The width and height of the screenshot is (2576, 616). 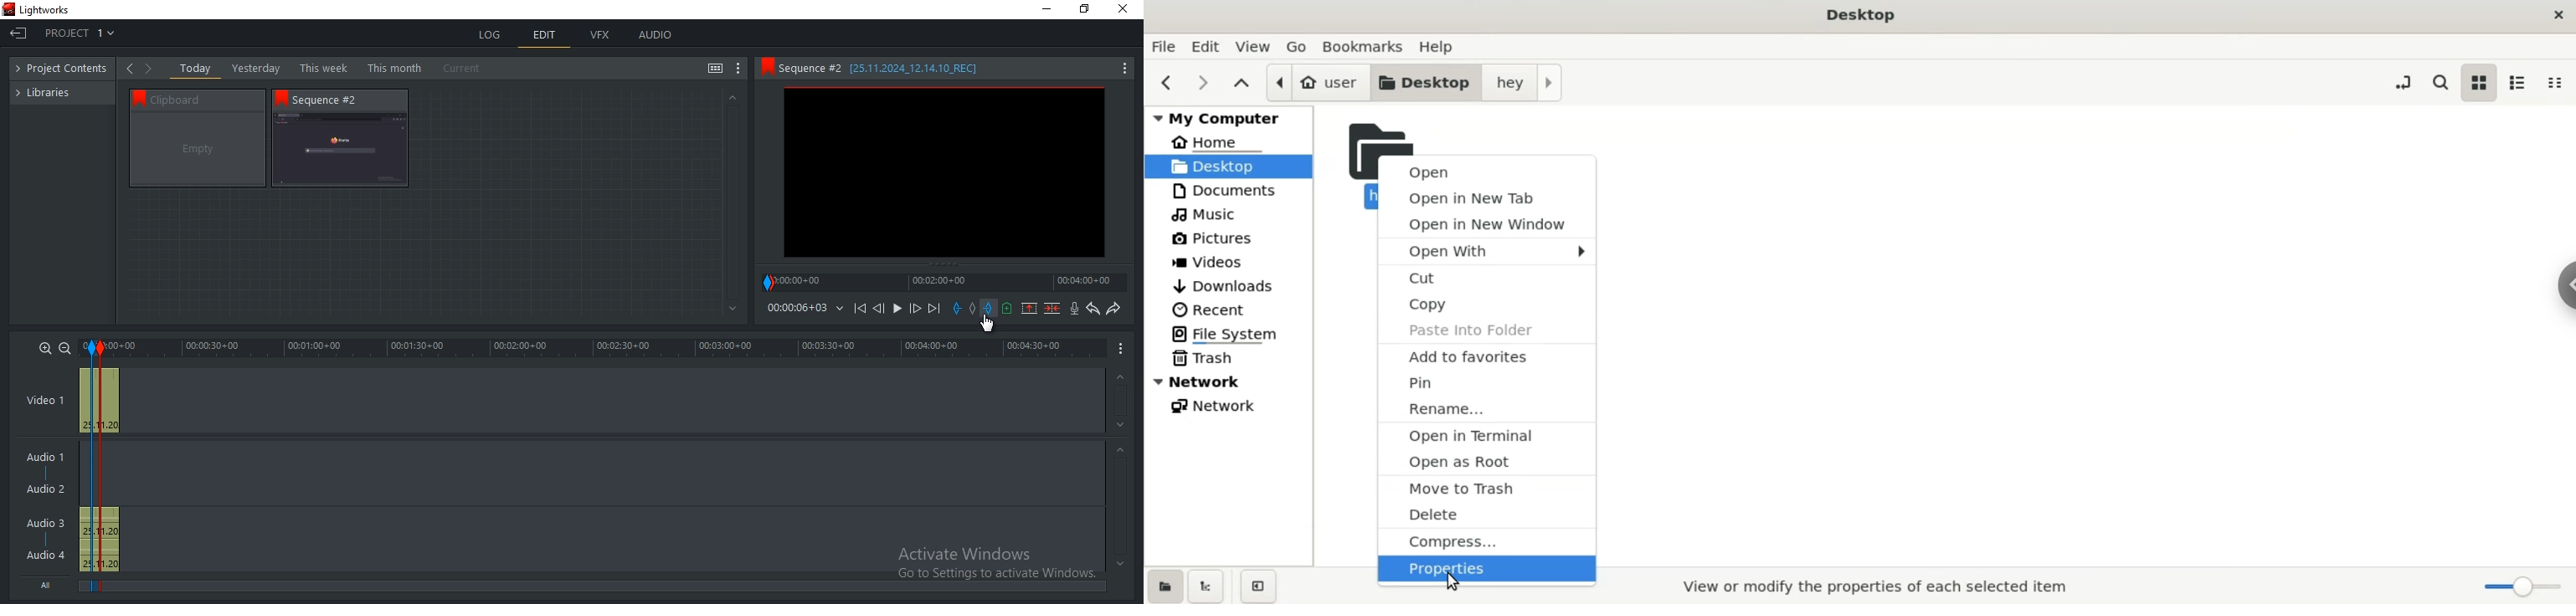 What do you see at coordinates (2527, 586) in the screenshot?
I see `zoom` at bounding box center [2527, 586].